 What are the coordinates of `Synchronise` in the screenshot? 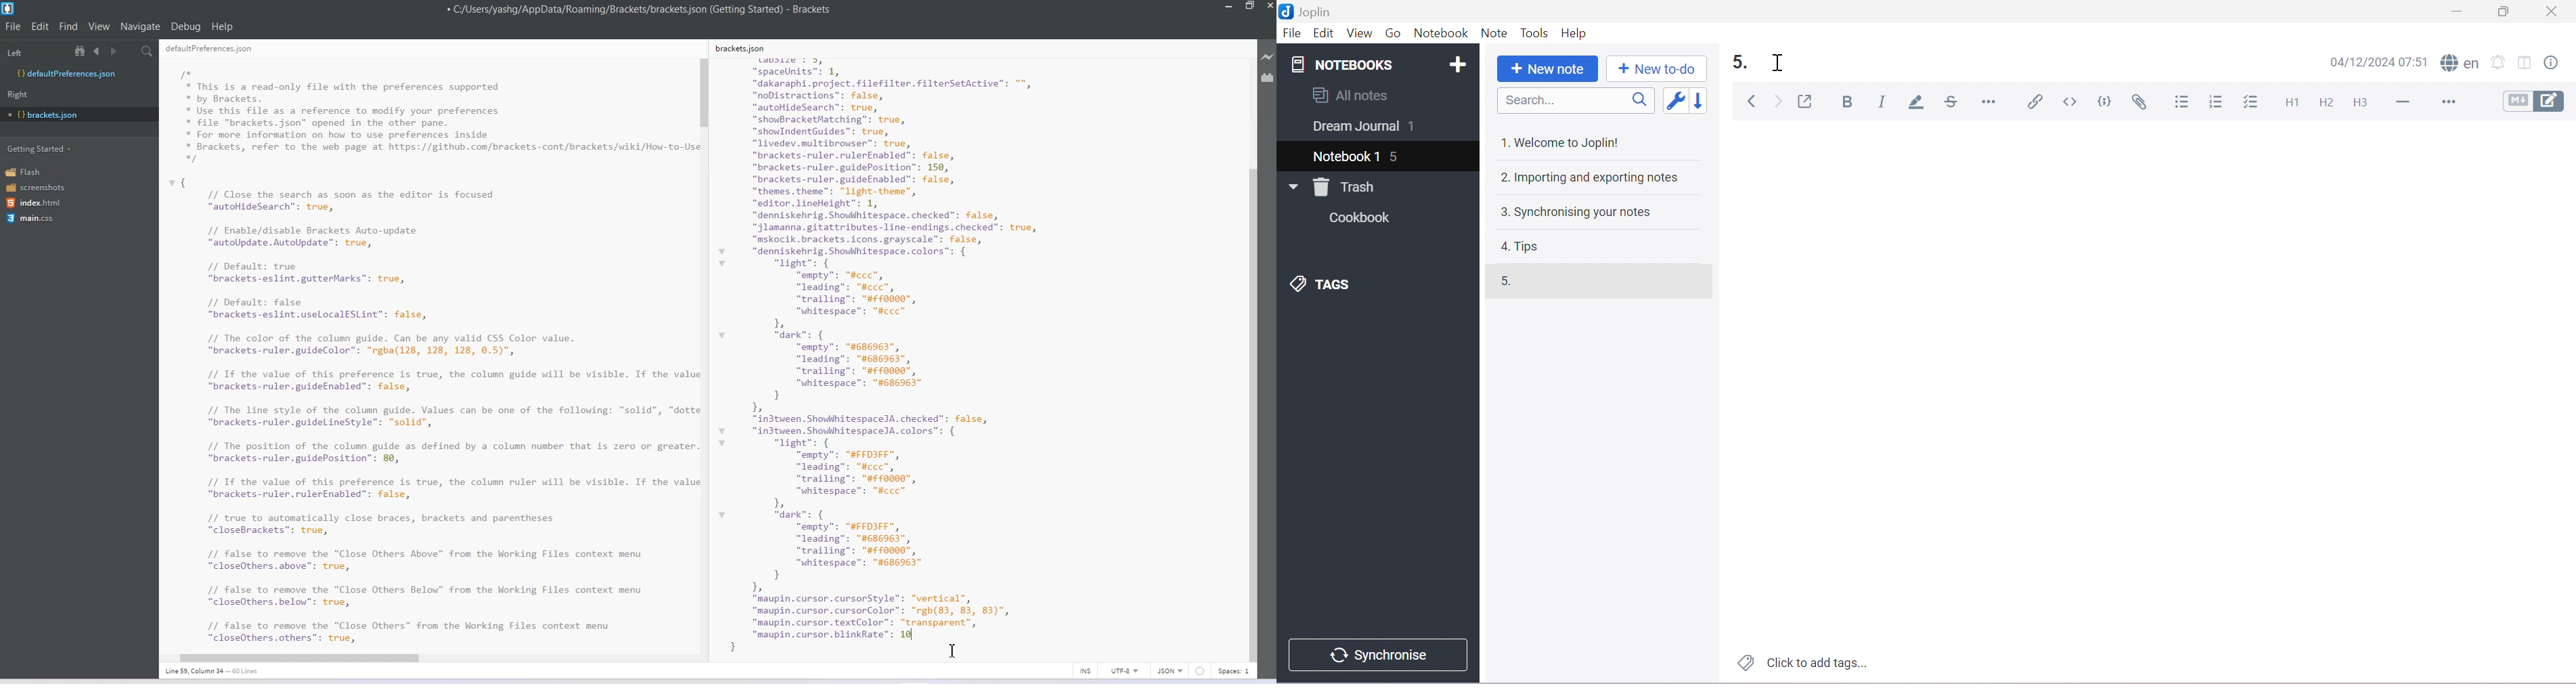 It's located at (1383, 655).